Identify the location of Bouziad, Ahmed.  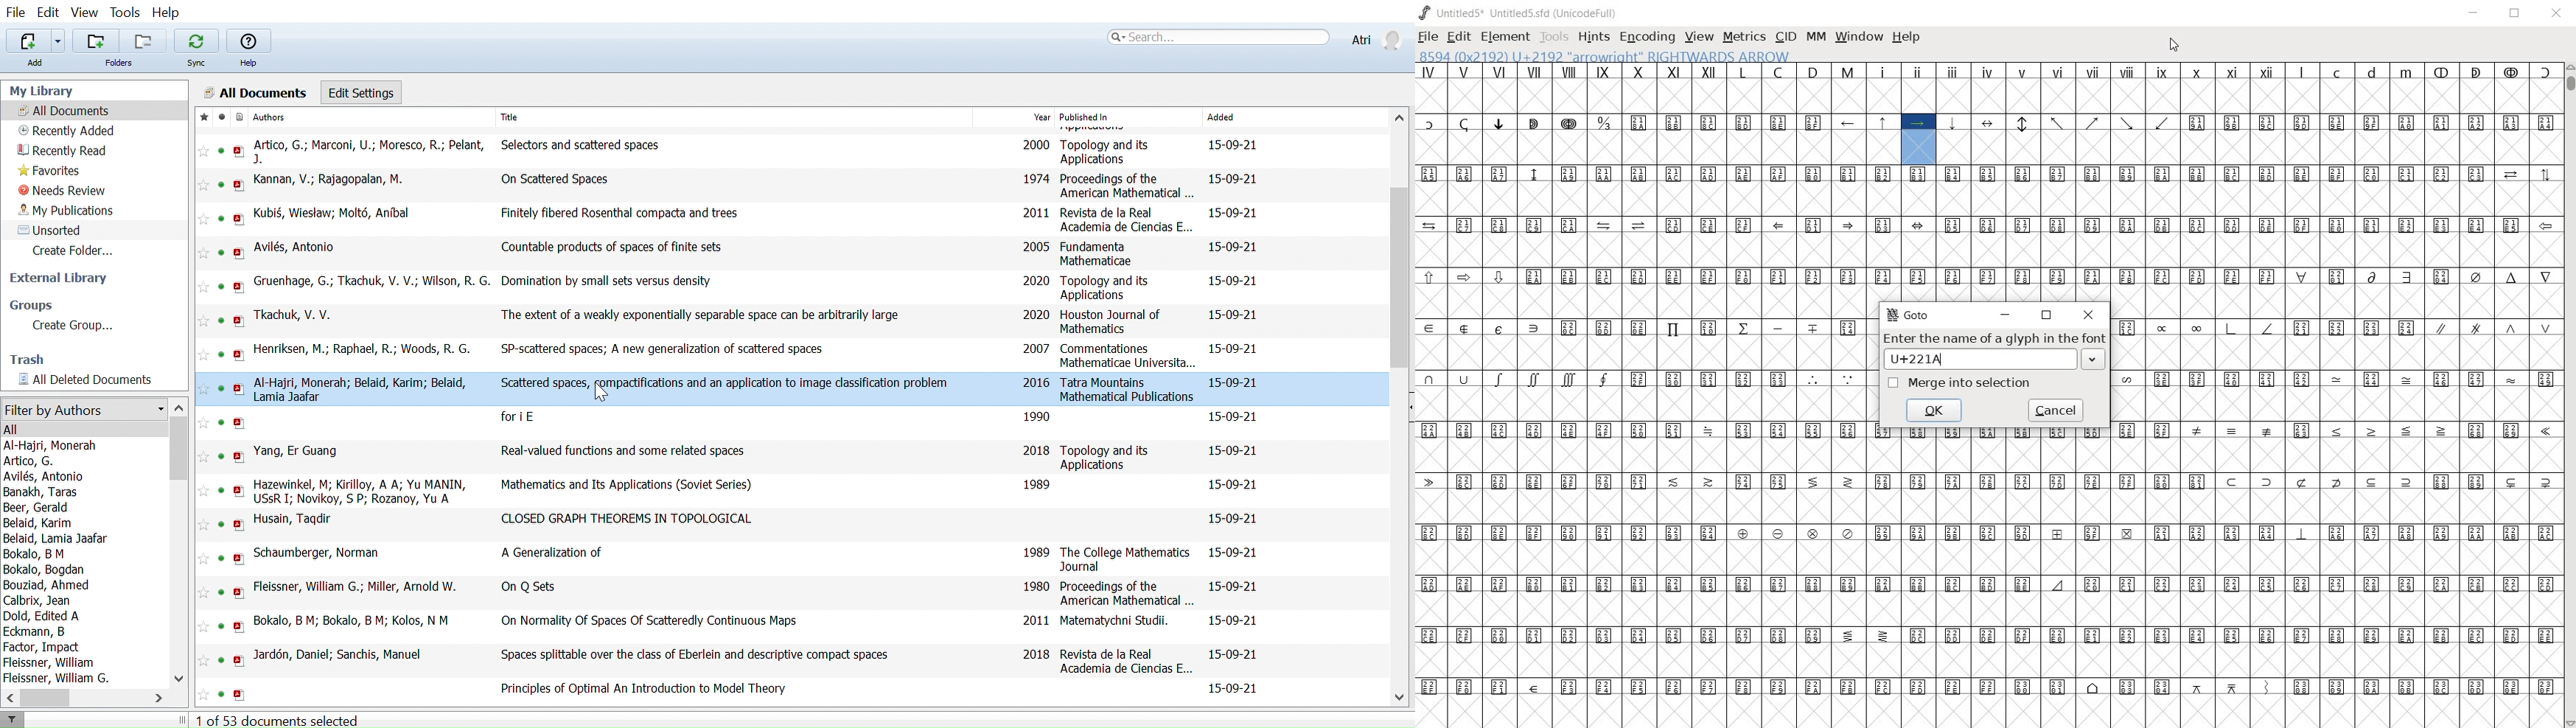
(45, 586).